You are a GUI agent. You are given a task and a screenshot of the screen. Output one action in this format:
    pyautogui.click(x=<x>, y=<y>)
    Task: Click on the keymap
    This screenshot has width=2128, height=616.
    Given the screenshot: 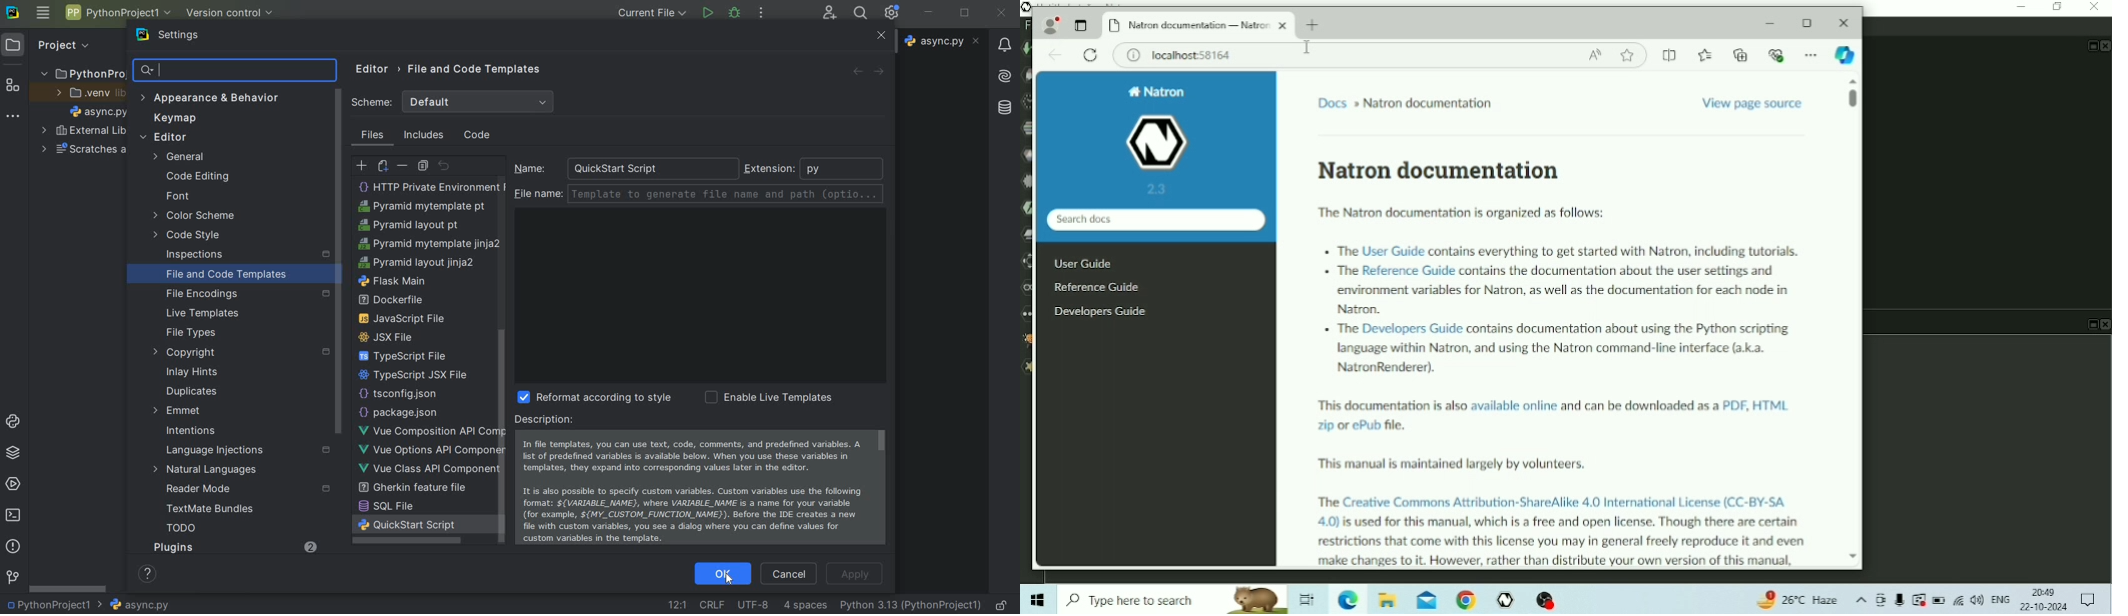 What is the action you would take?
    pyautogui.click(x=174, y=119)
    